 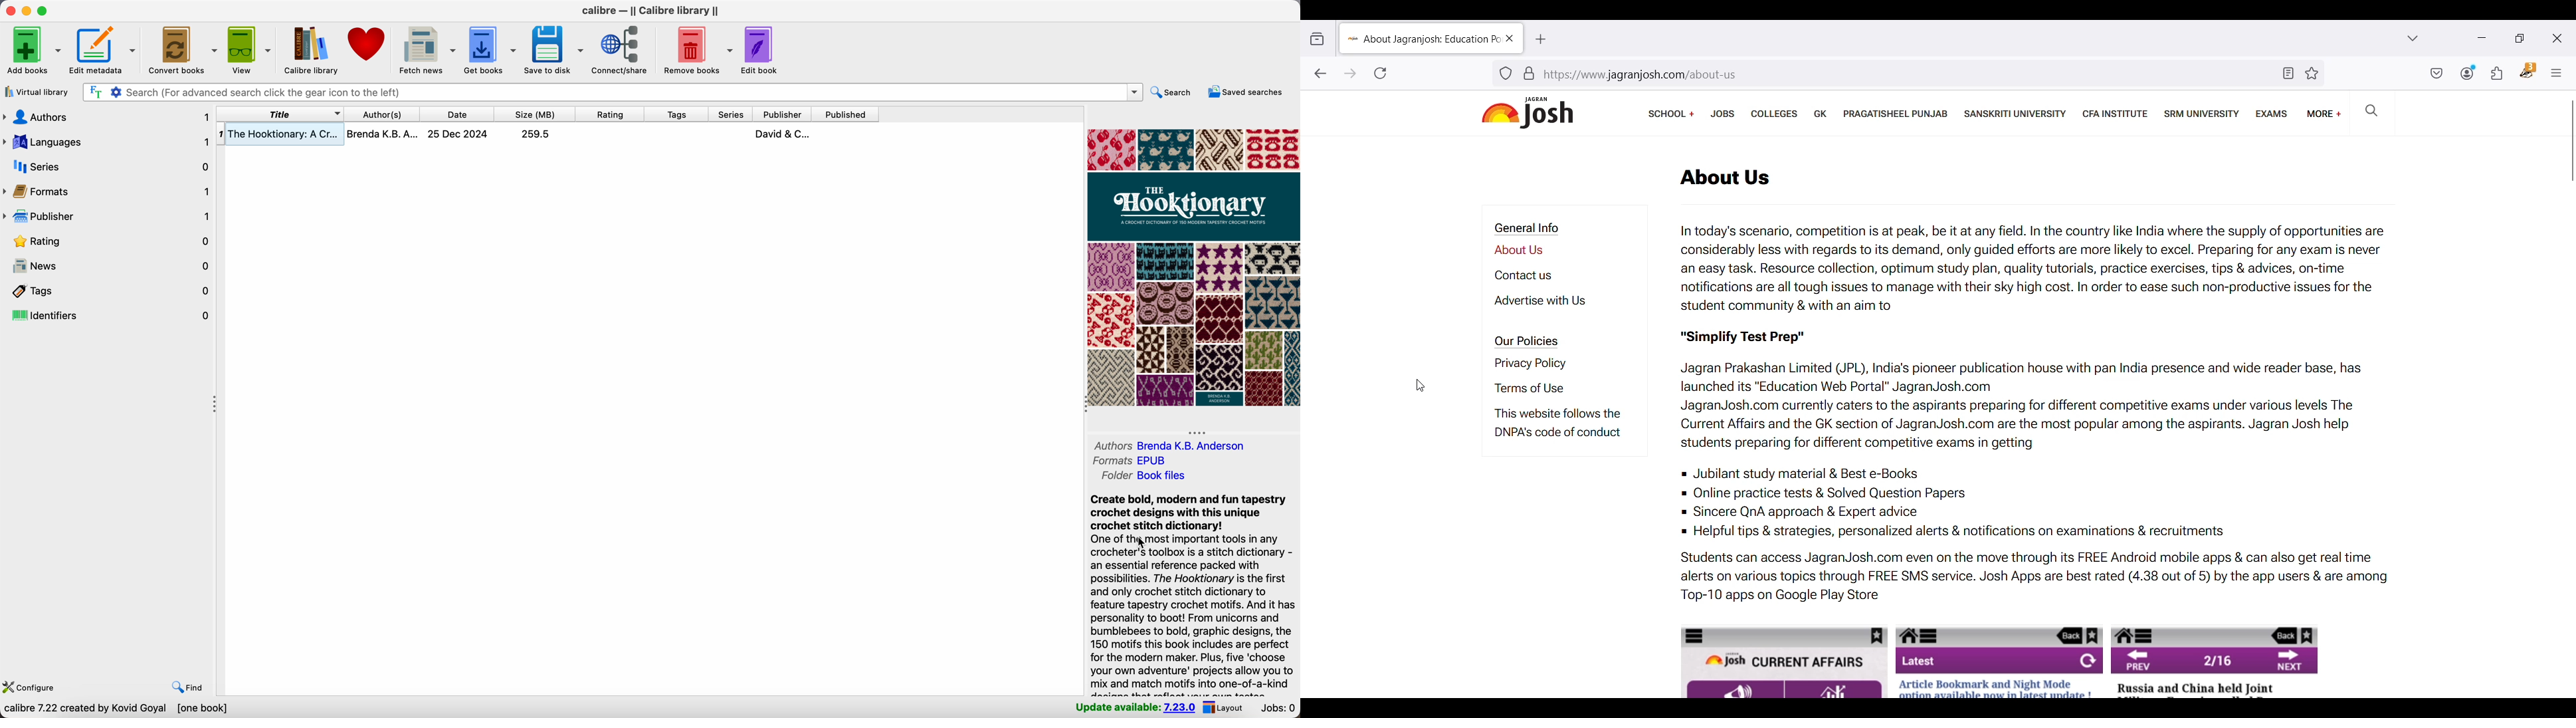 I want to click on Open application menu, so click(x=2556, y=73).